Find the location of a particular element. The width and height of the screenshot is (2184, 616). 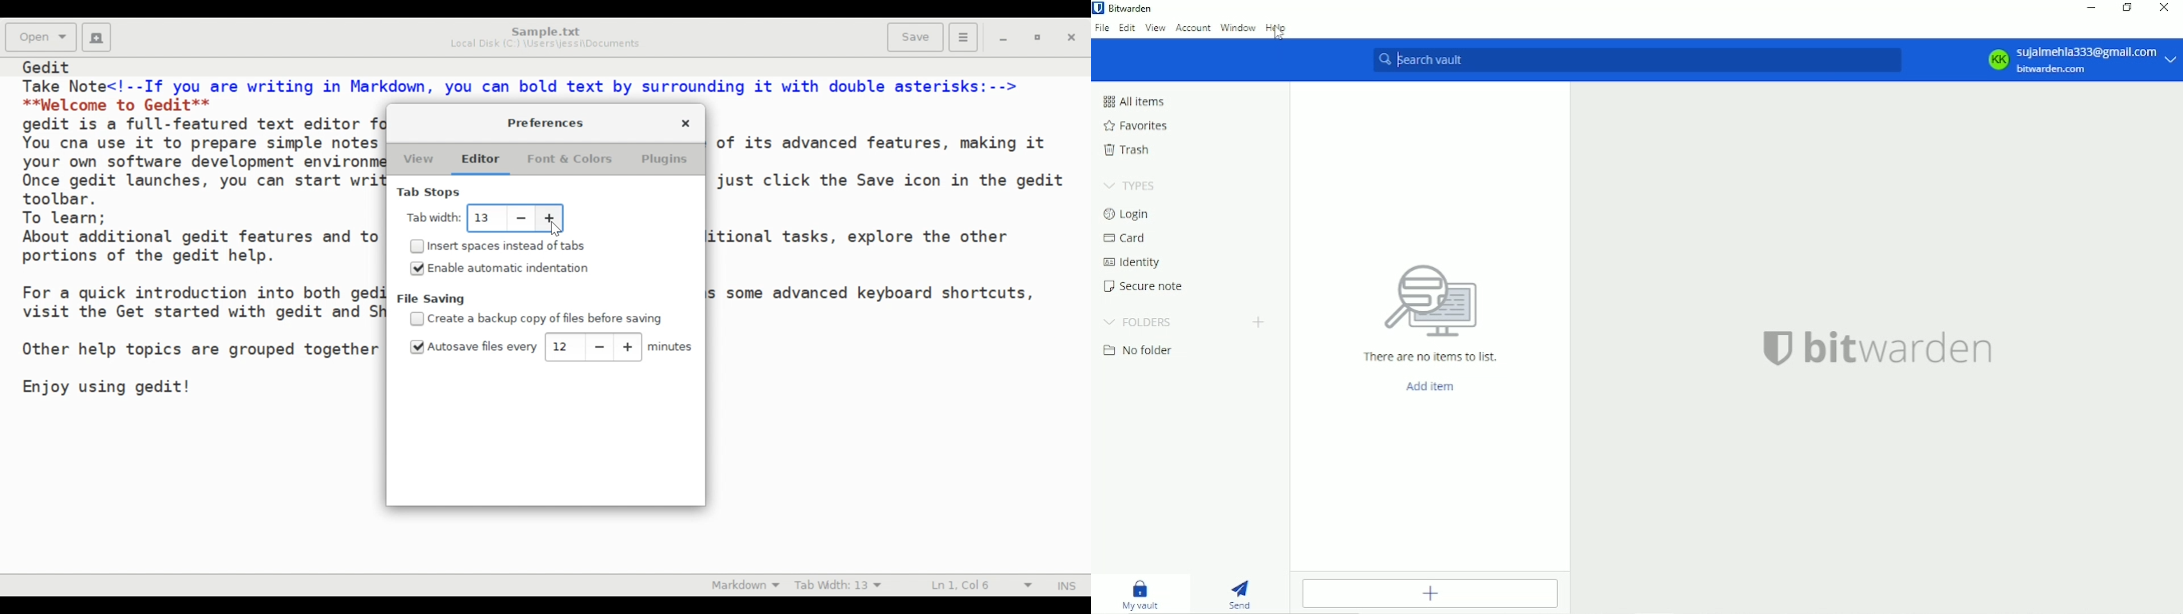

(un)select Create a backup copy of files before saving is located at coordinates (538, 318).